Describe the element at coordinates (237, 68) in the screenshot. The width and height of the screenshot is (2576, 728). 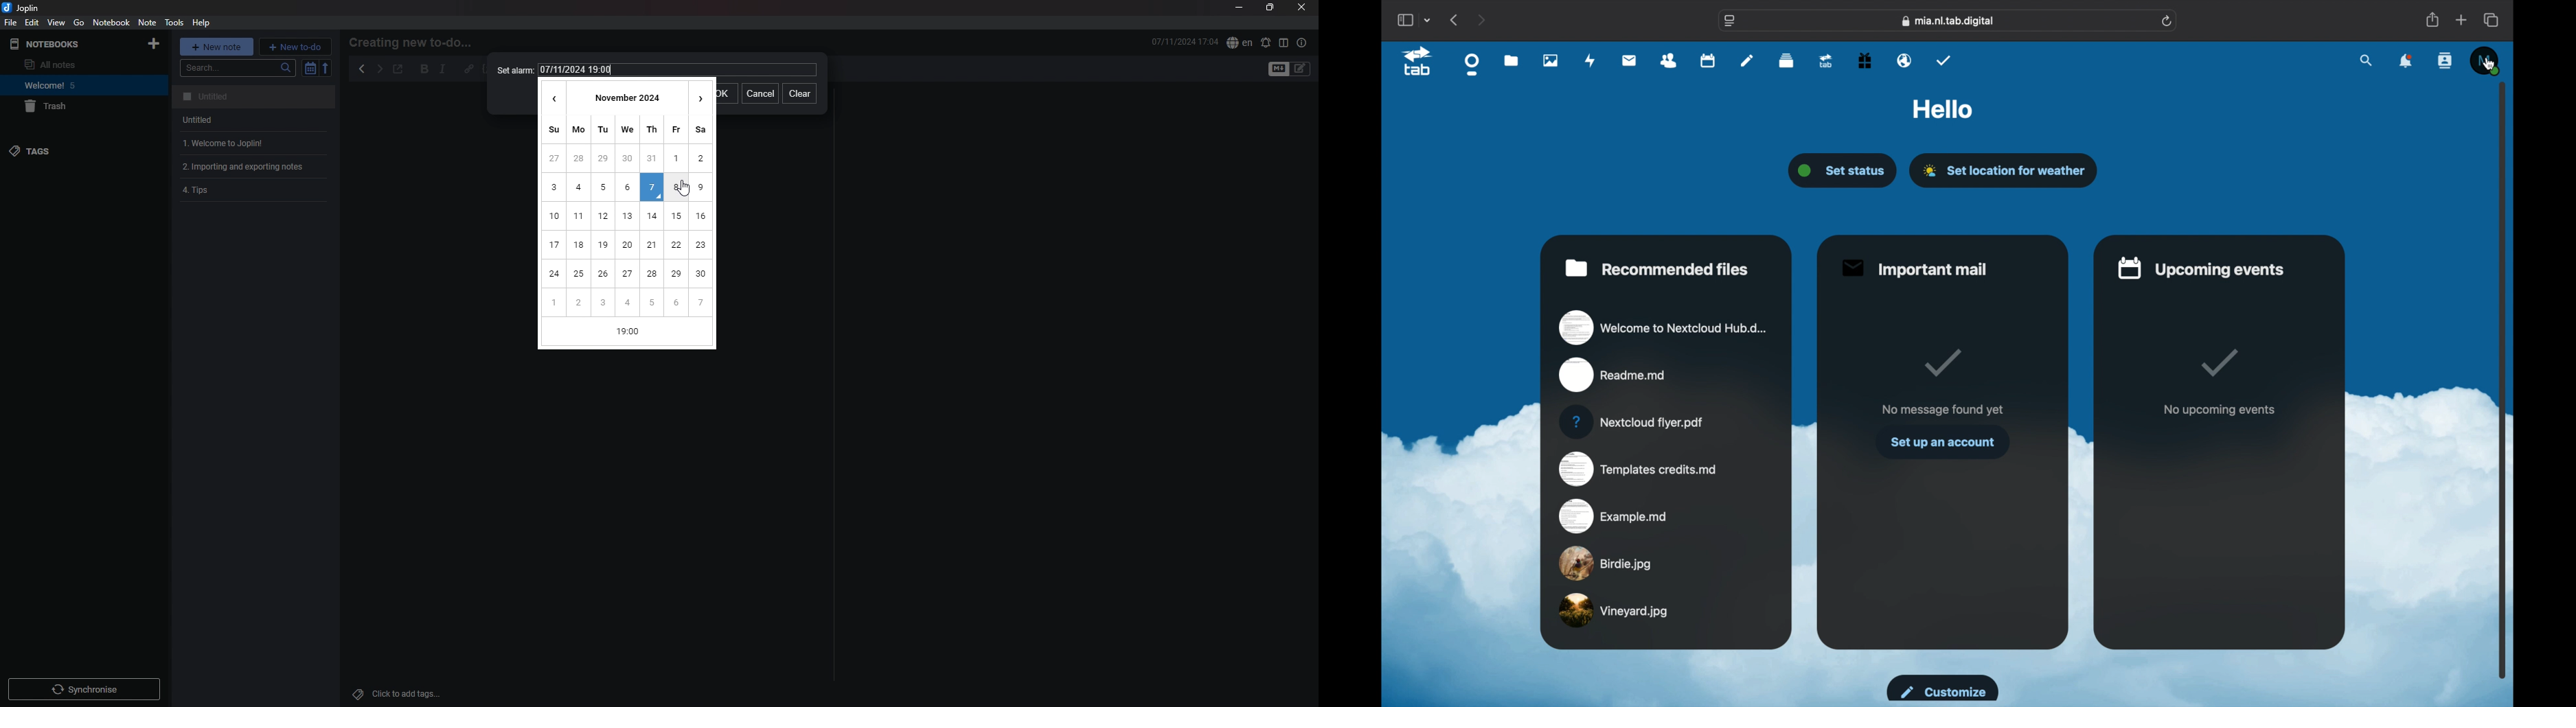
I see `search bar` at that location.